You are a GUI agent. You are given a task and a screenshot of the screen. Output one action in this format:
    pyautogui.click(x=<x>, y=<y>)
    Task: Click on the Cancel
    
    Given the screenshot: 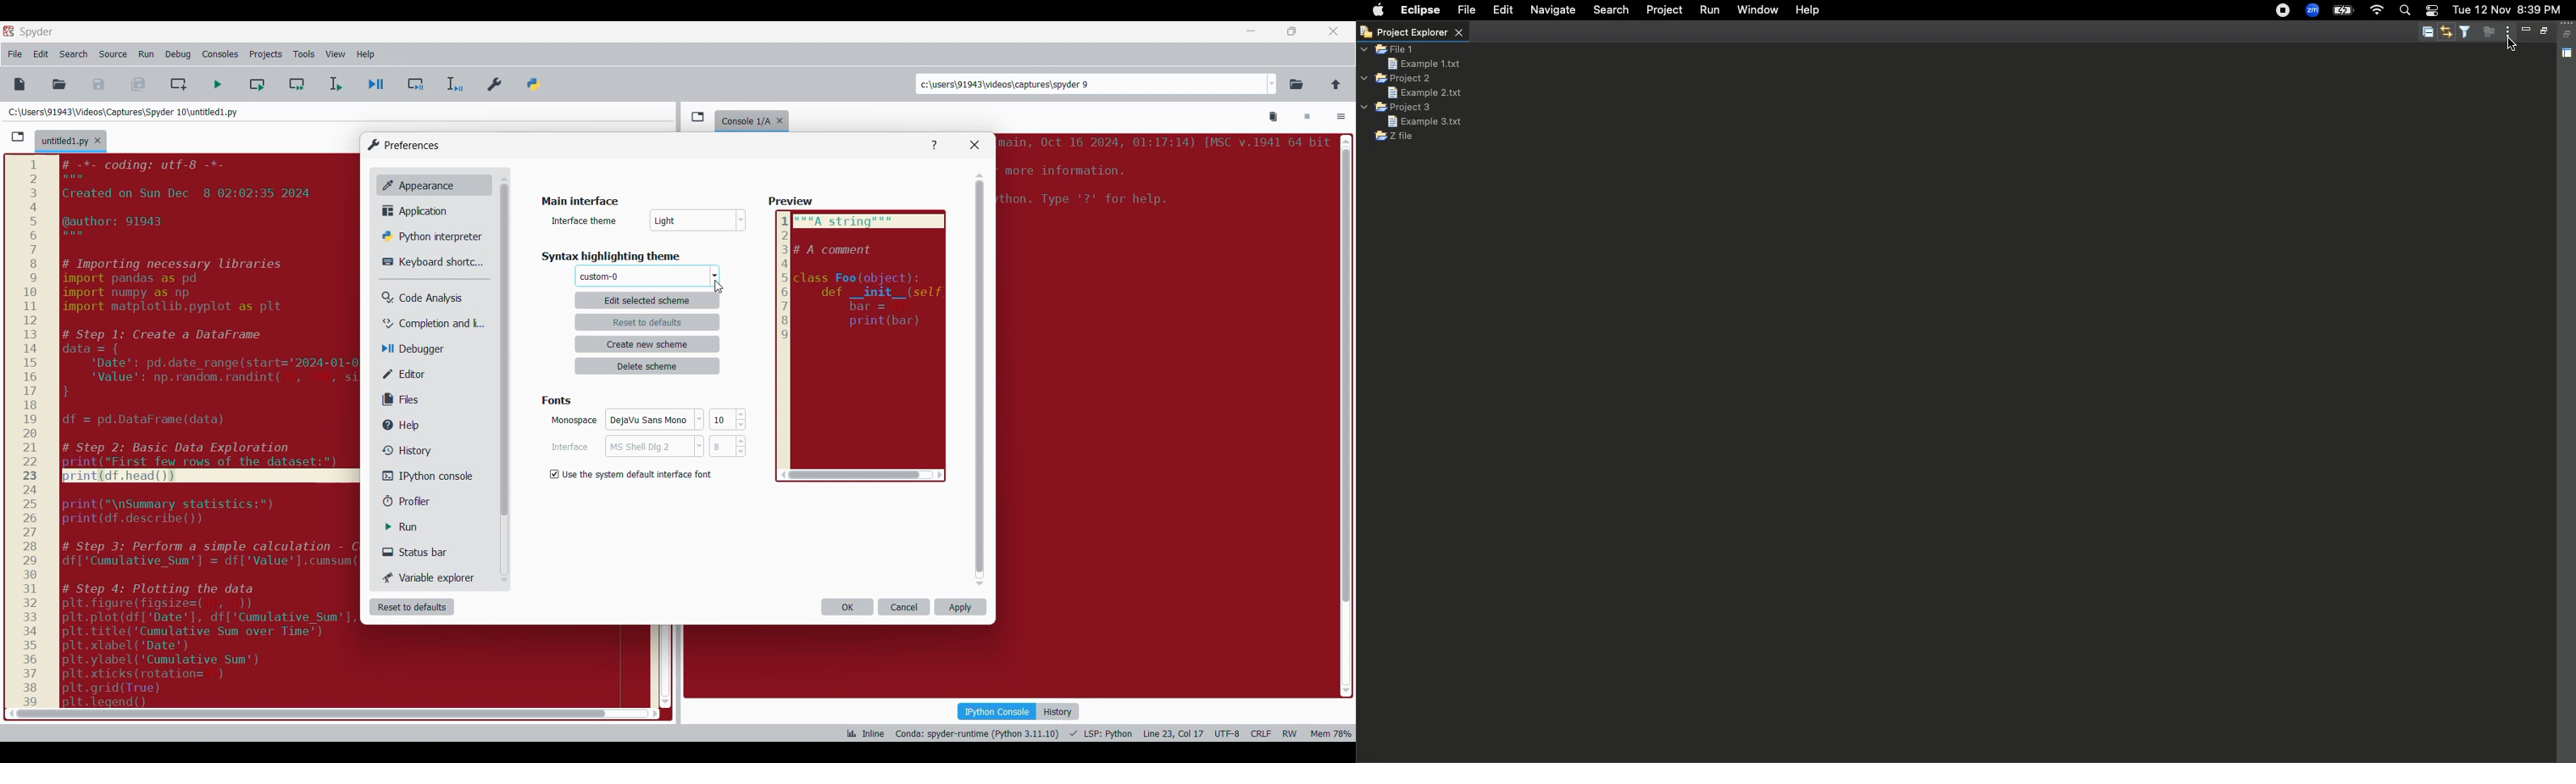 What is the action you would take?
    pyautogui.click(x=905, y=607)
    